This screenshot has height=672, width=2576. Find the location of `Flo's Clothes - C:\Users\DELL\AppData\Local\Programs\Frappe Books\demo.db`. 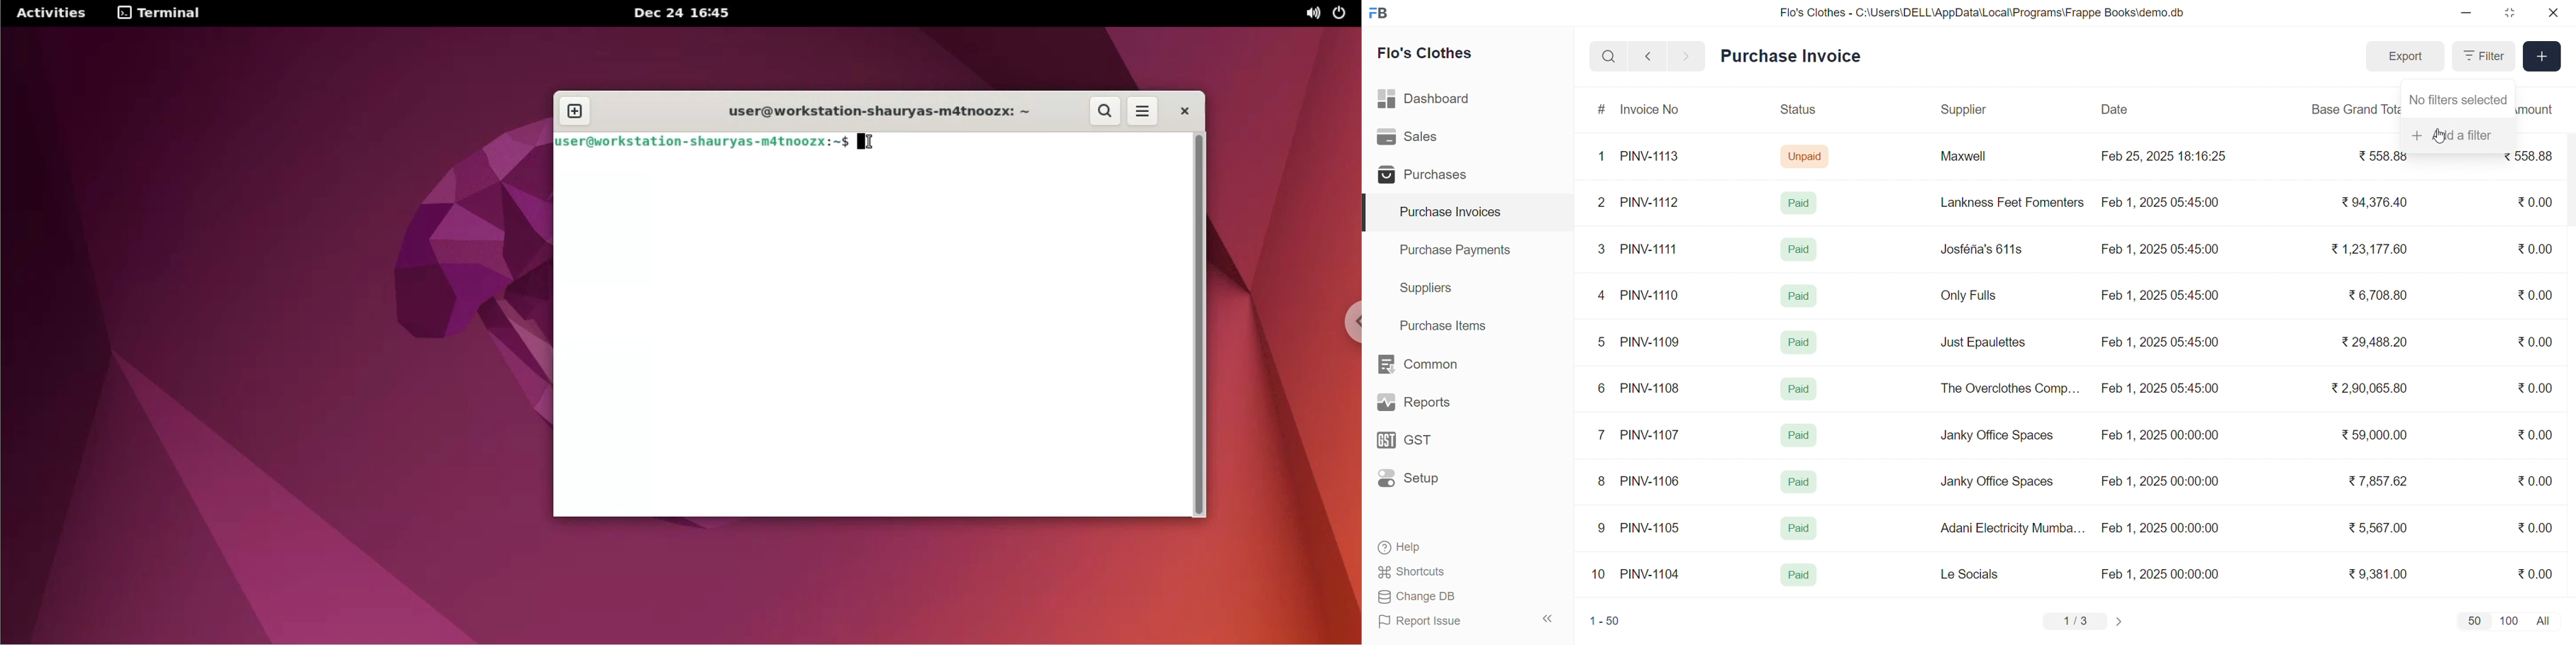

Flo's Clothes - C:\Users\DELL\AppData\Local\Programs\Frappe Books\demo.db is located at coordinates (1983, 13).